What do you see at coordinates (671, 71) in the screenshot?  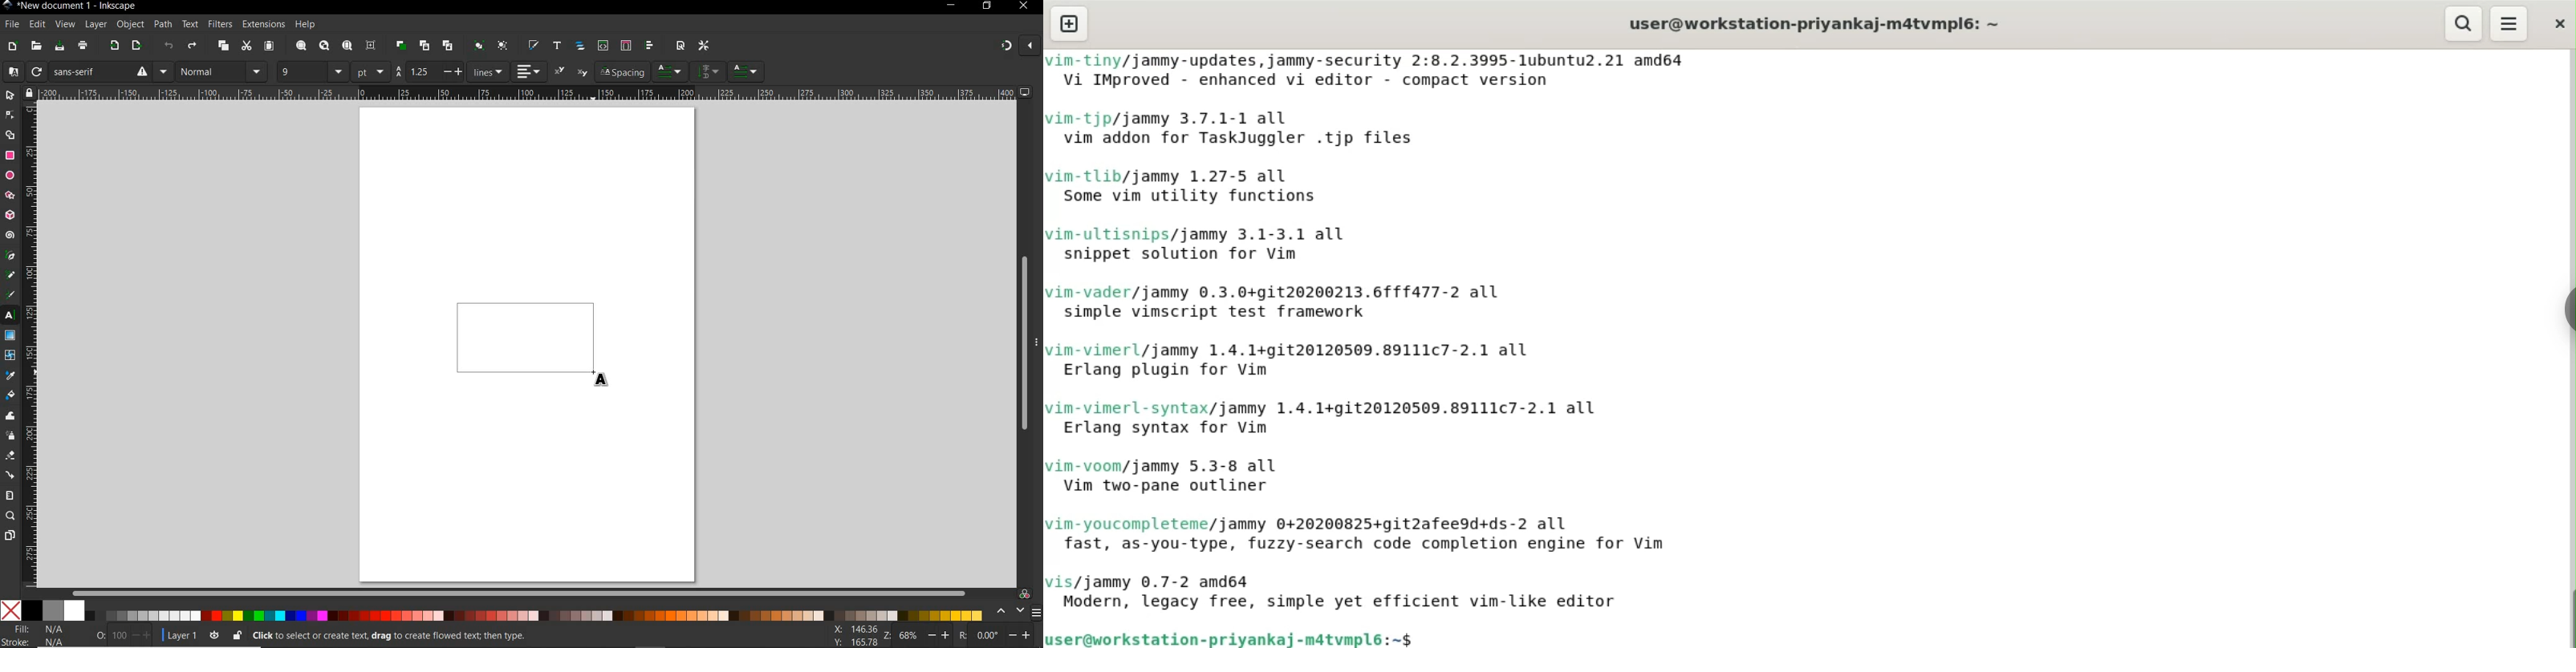 I see `Paragraph styles` at bounding box center [671, 71].